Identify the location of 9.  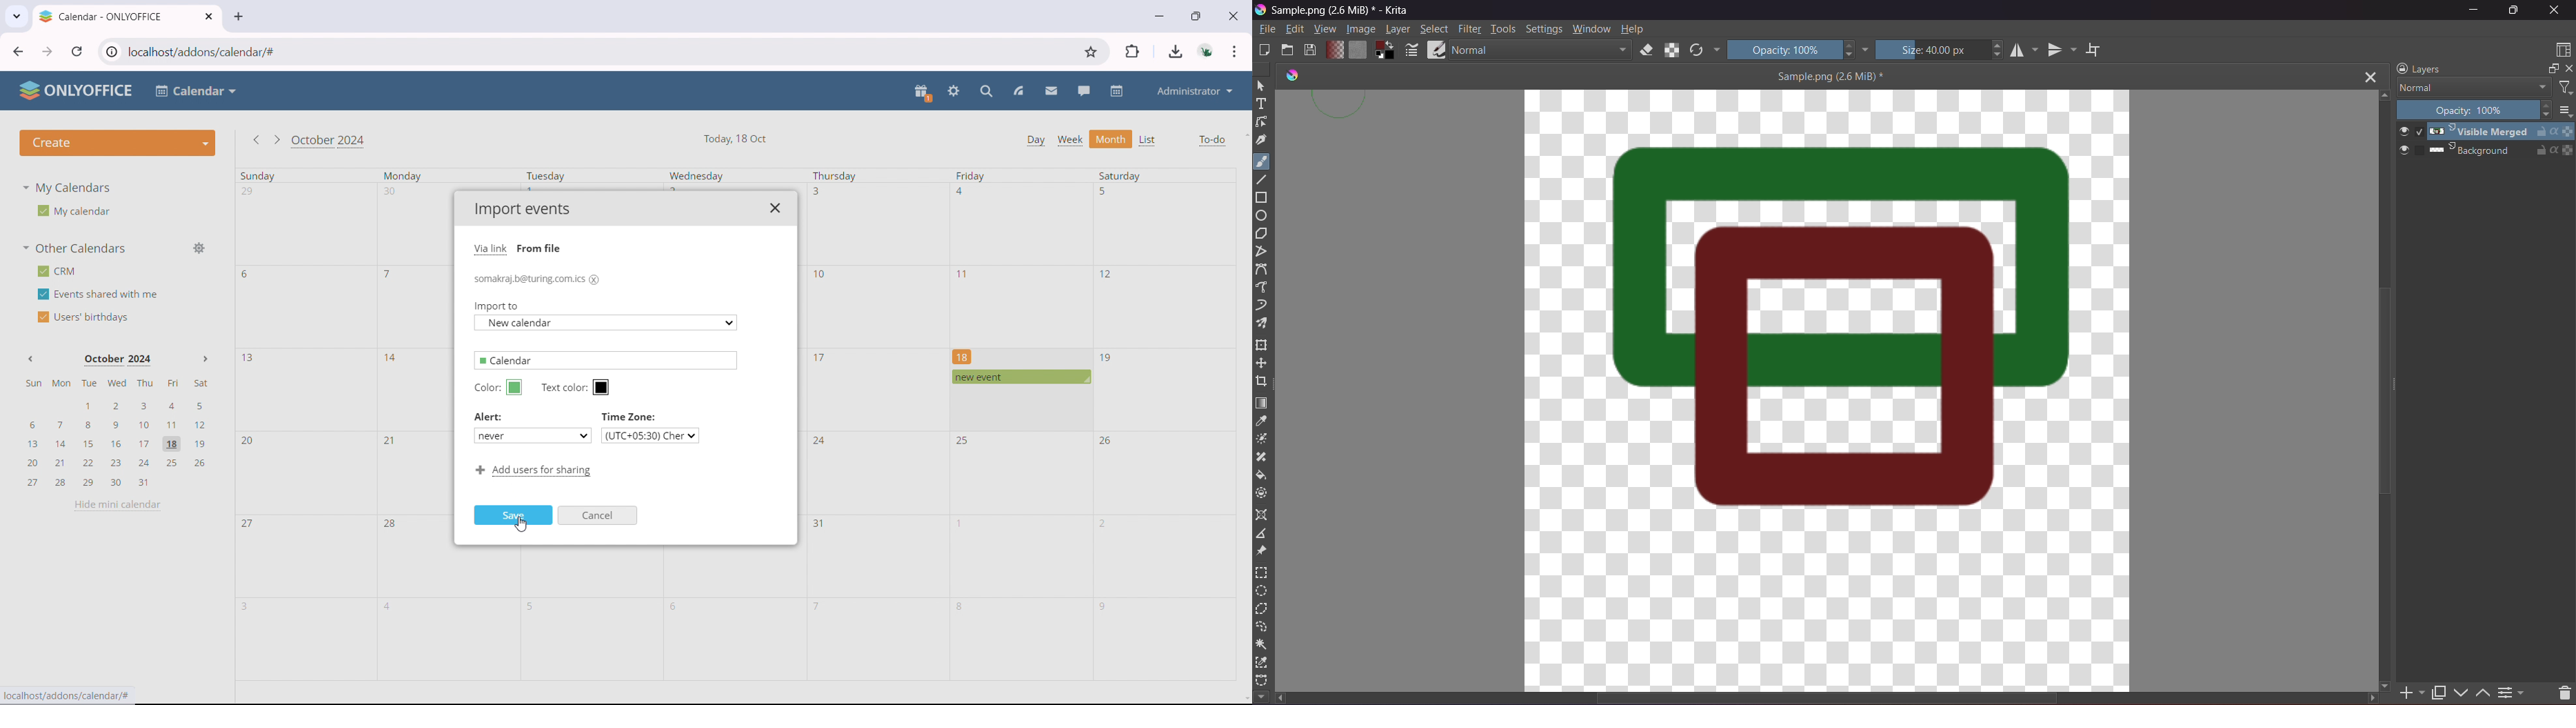
(1103, 607).